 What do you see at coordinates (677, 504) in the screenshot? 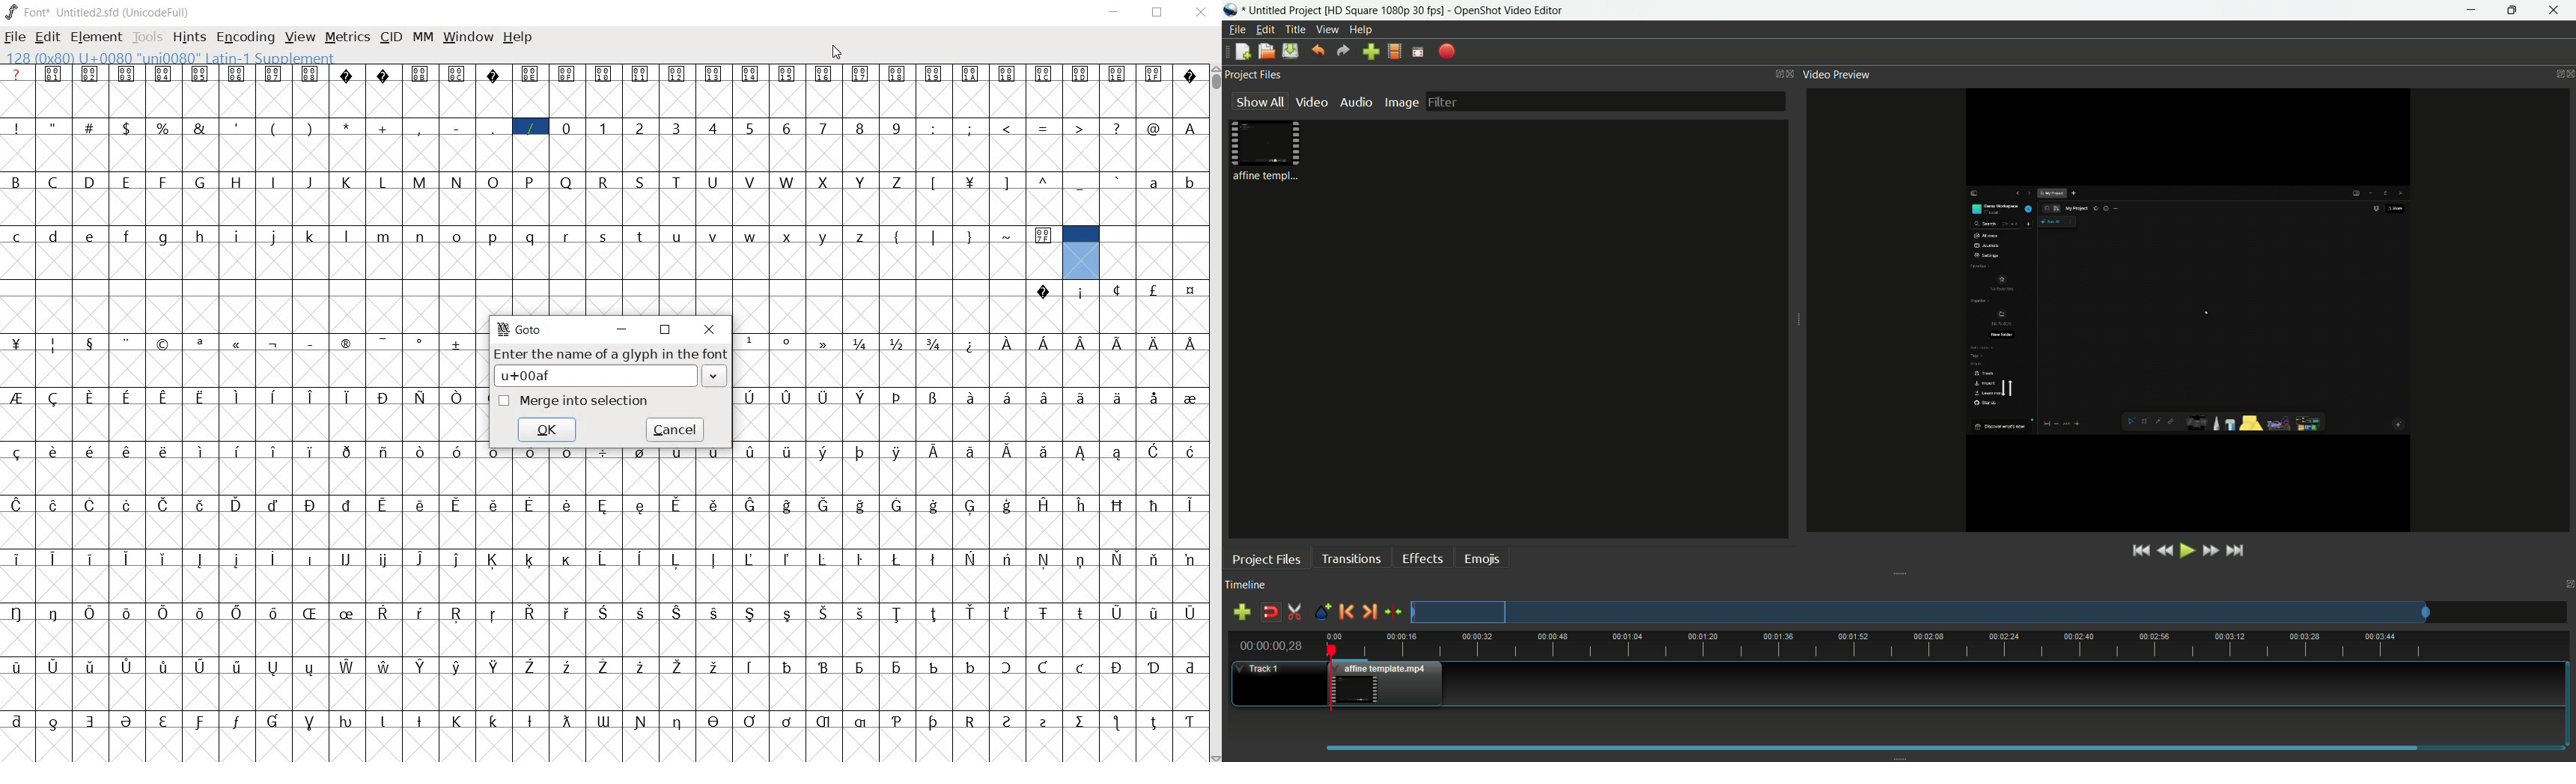
I see `Symbol` at bounding box center [677, 504].